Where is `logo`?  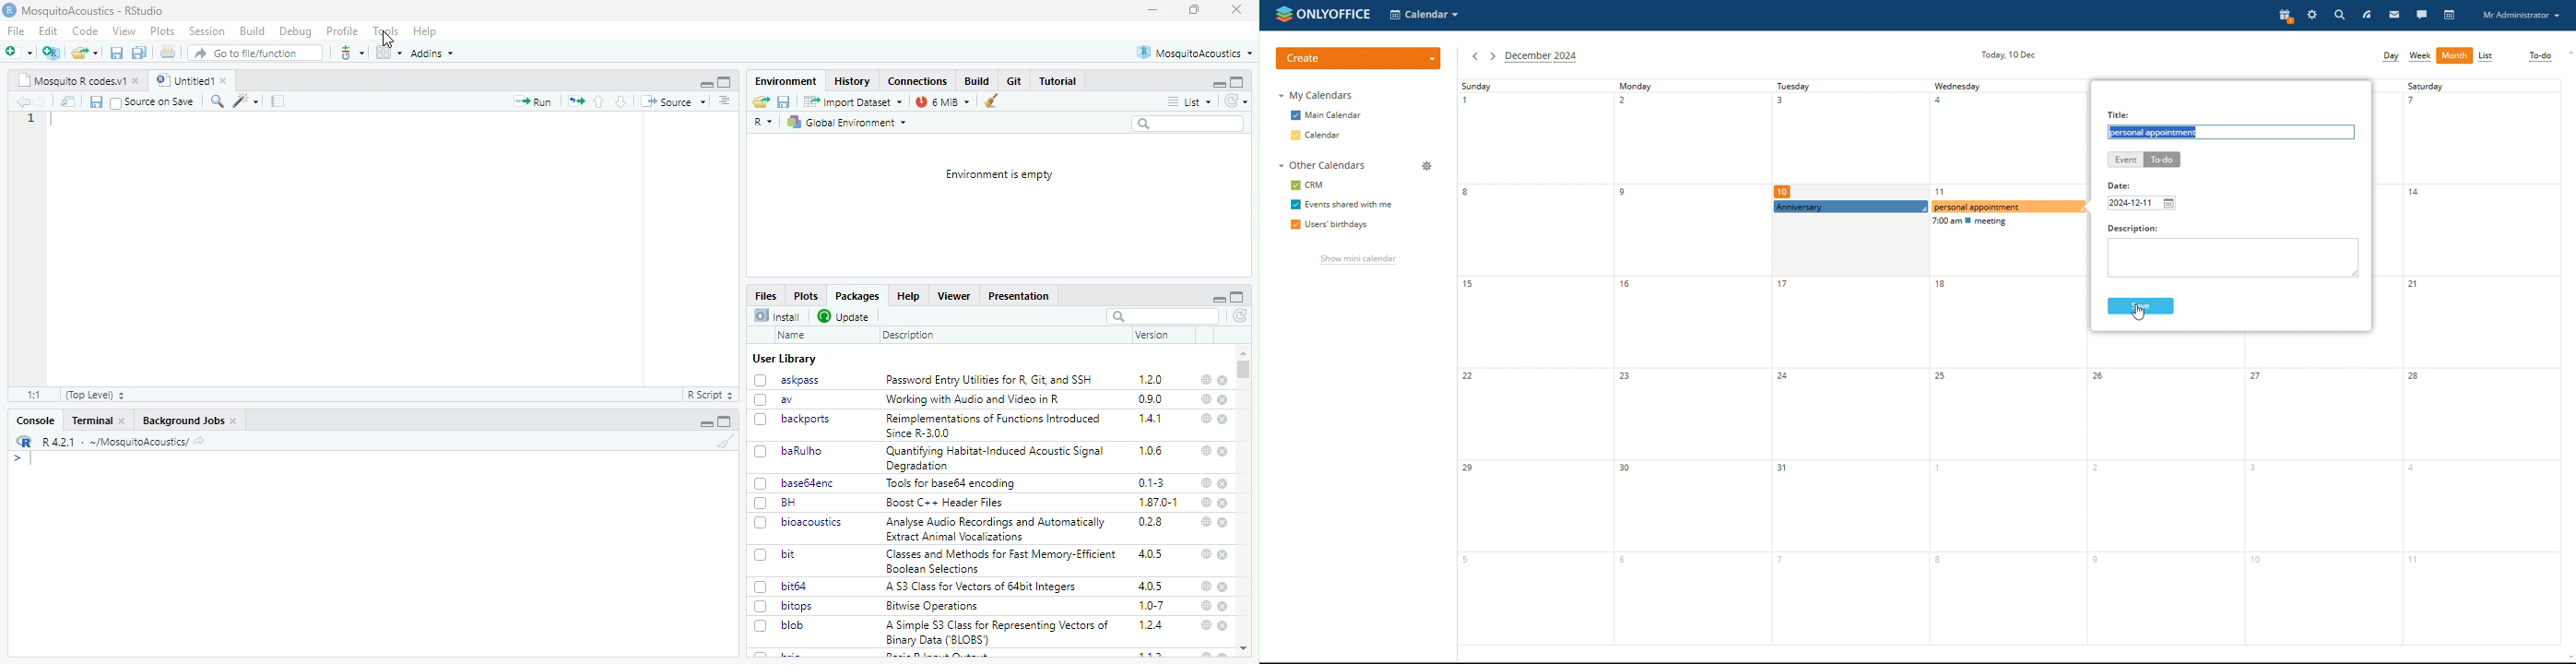 logo is located at coordinates (9, 10).